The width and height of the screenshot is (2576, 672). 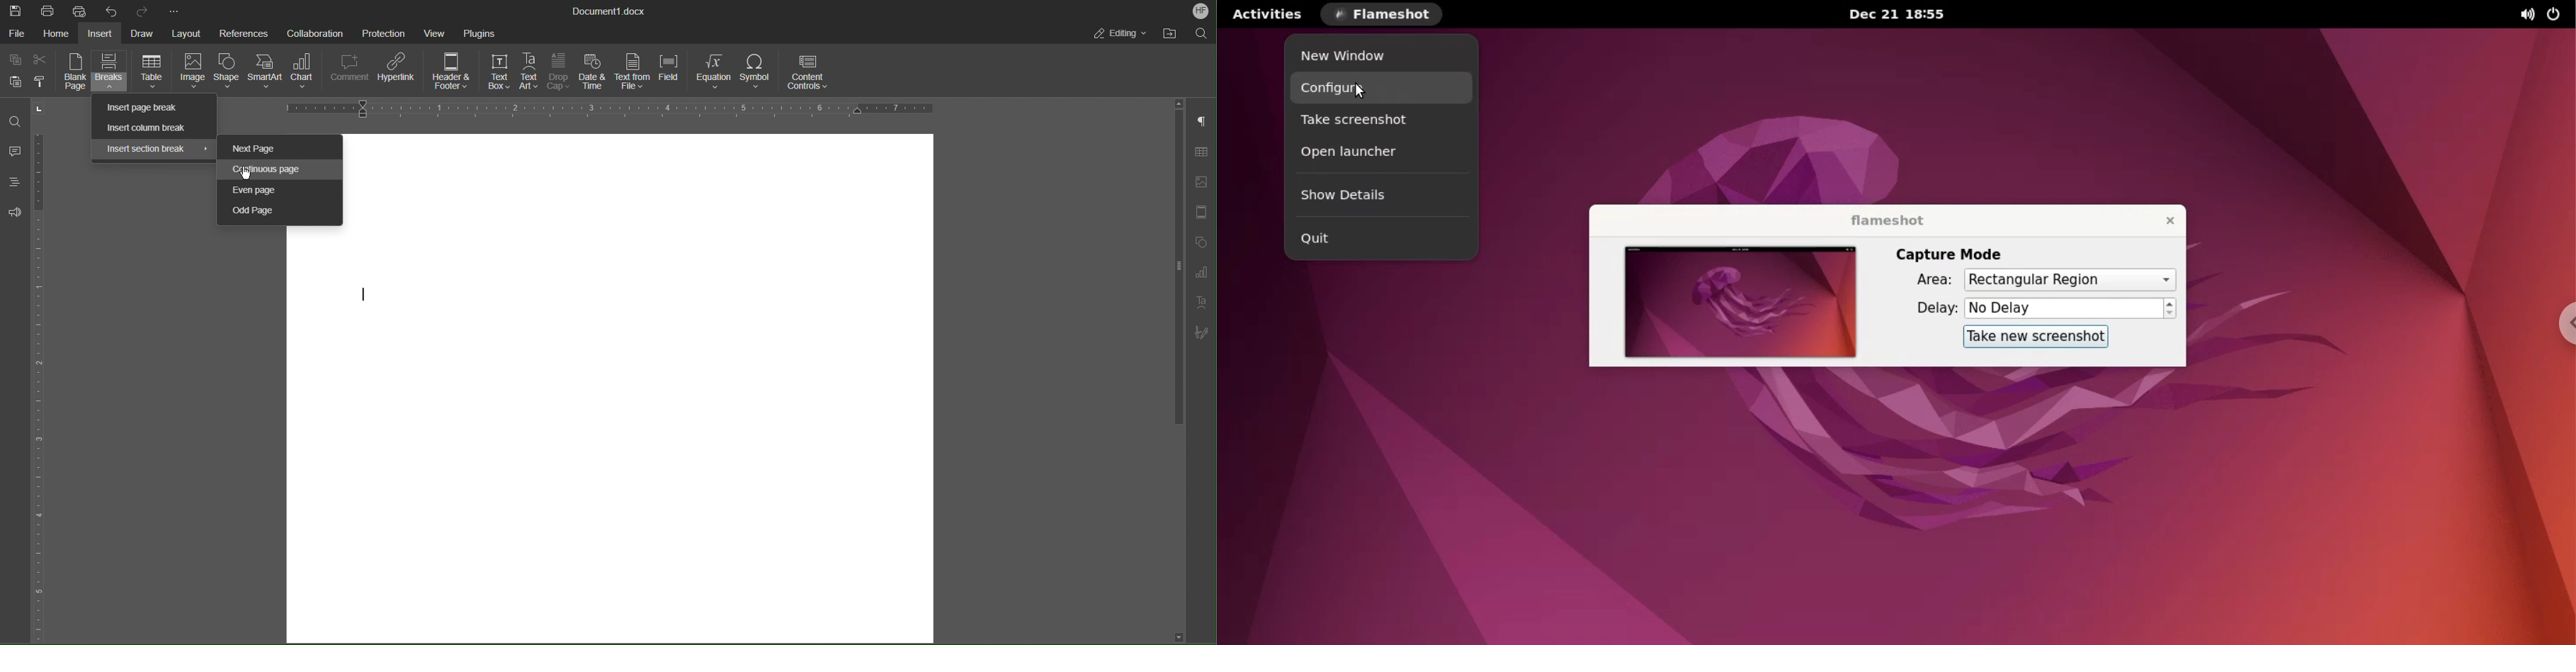 I want to click on Insert, so click(x=101, y=32).